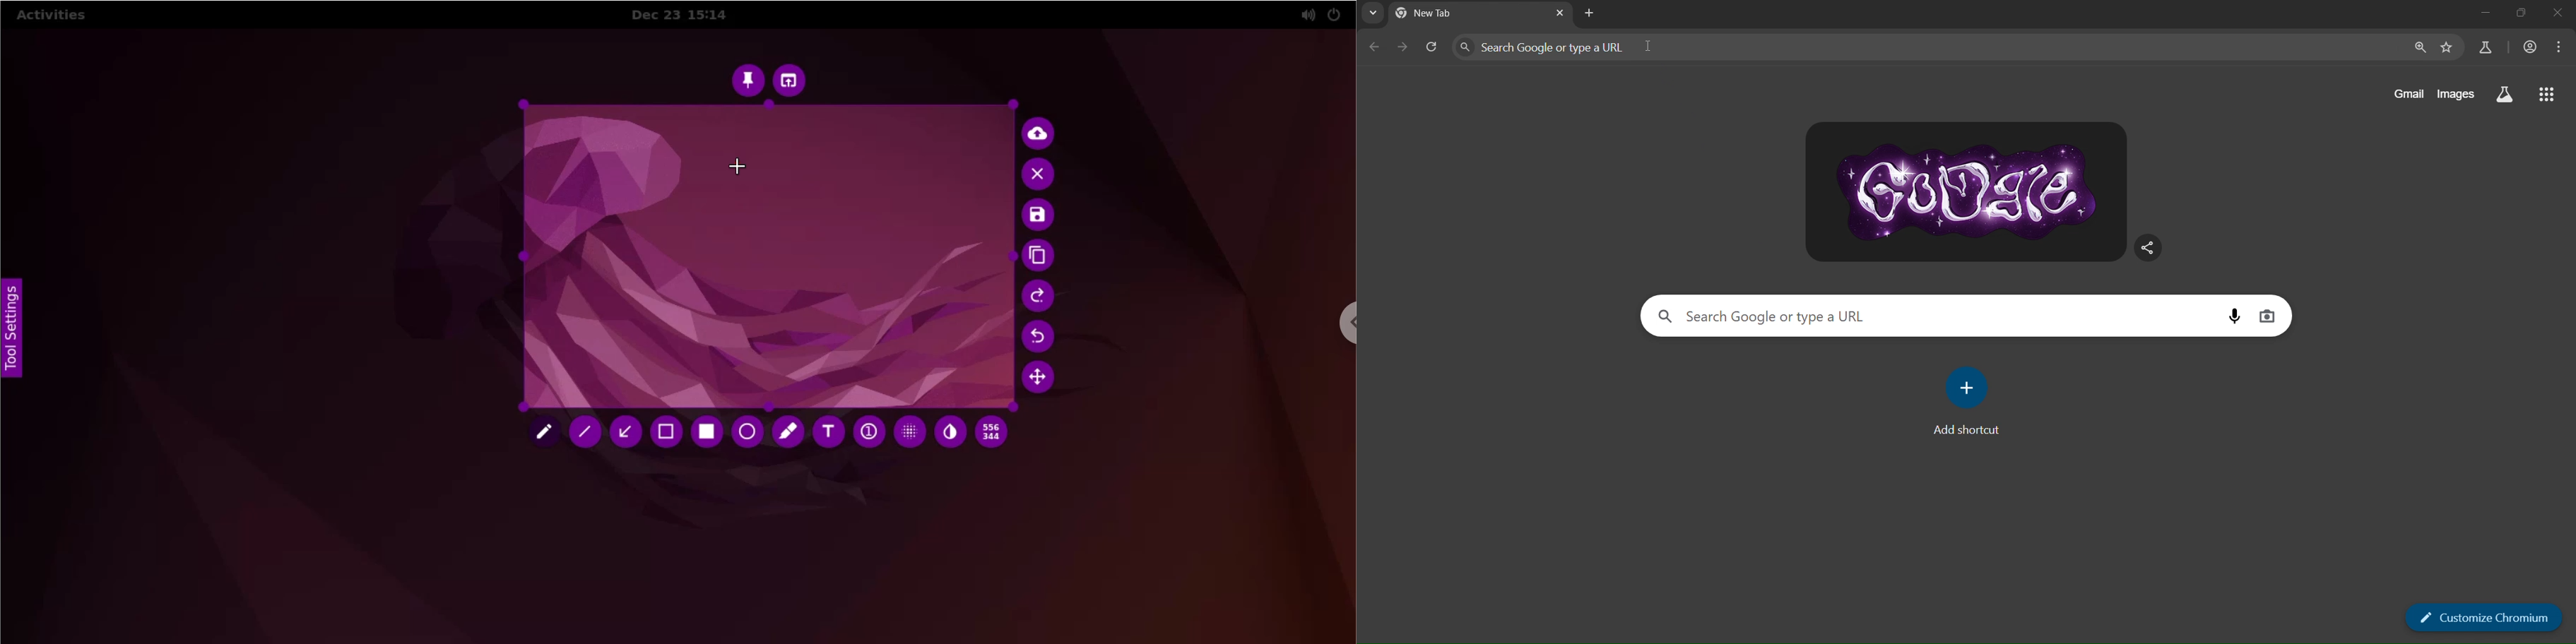 Image resolution: width=2576 pixels, height=644 pixels. What do you see at coordinates (2483, 618) in the screenshot?
I see `customize chromium` at bounding box center [2483, 618].